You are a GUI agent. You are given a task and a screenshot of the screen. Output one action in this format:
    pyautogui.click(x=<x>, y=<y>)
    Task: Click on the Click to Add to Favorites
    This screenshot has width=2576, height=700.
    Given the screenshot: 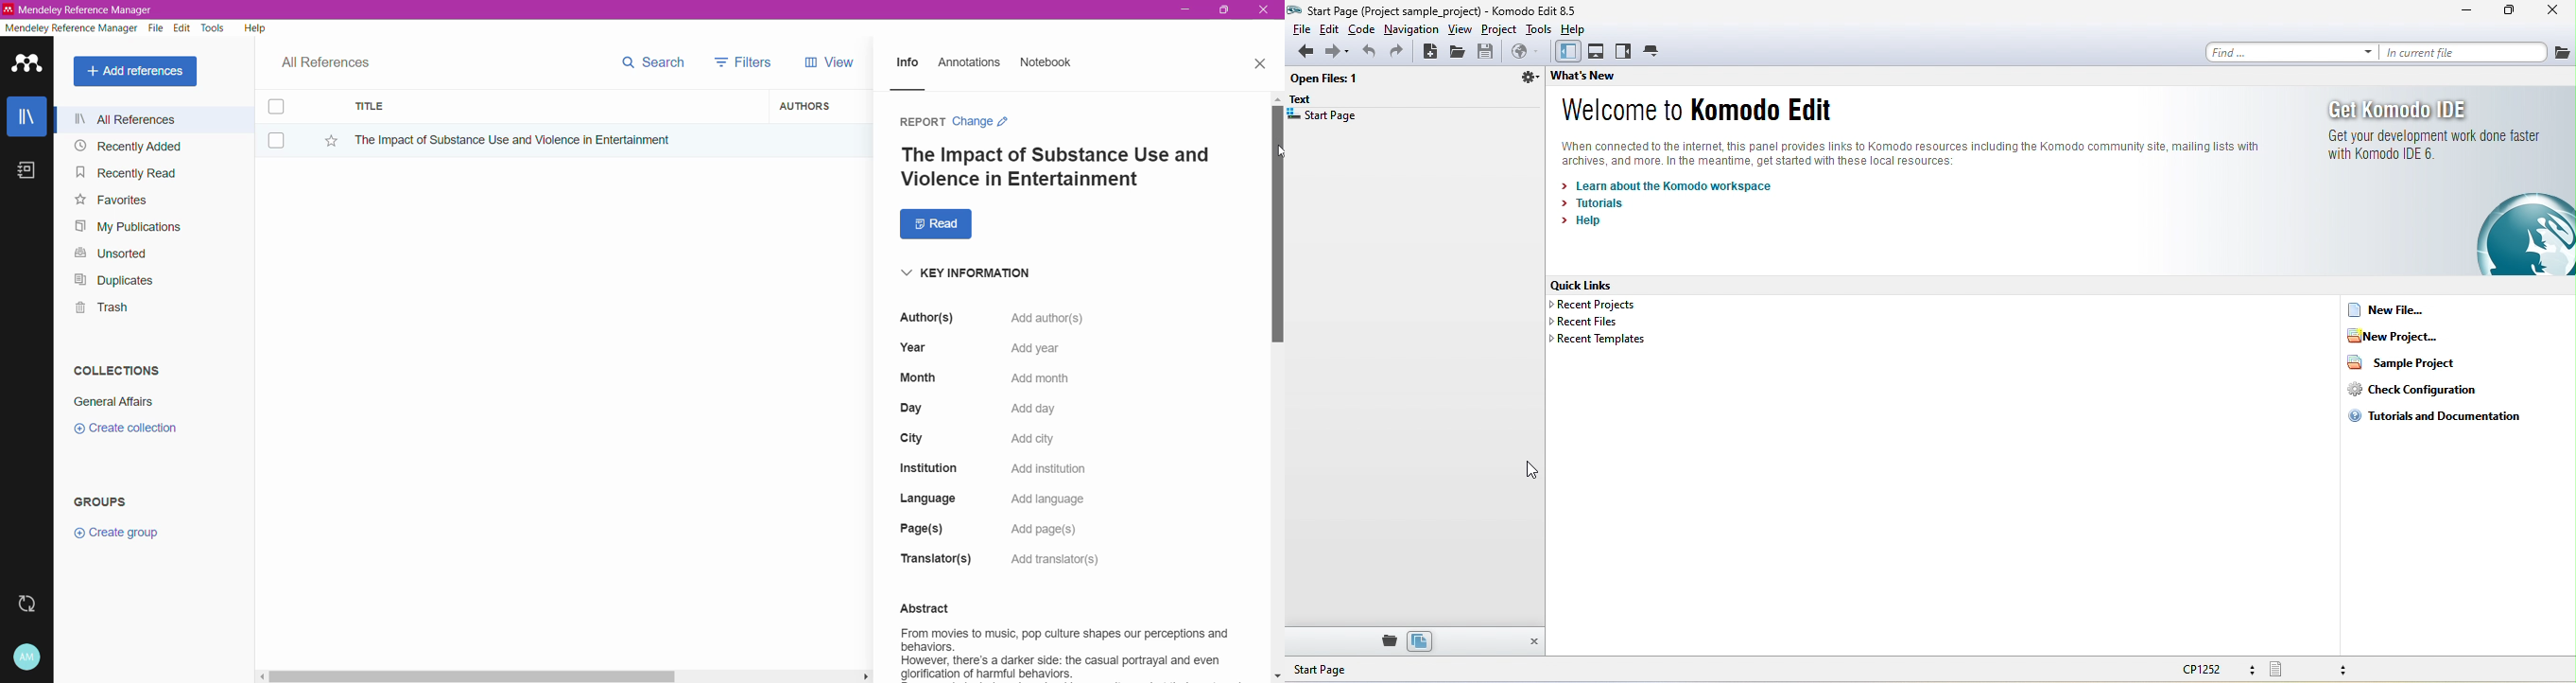 What is the action you would take?
    pyautogui.click(x=328, y=141)
    